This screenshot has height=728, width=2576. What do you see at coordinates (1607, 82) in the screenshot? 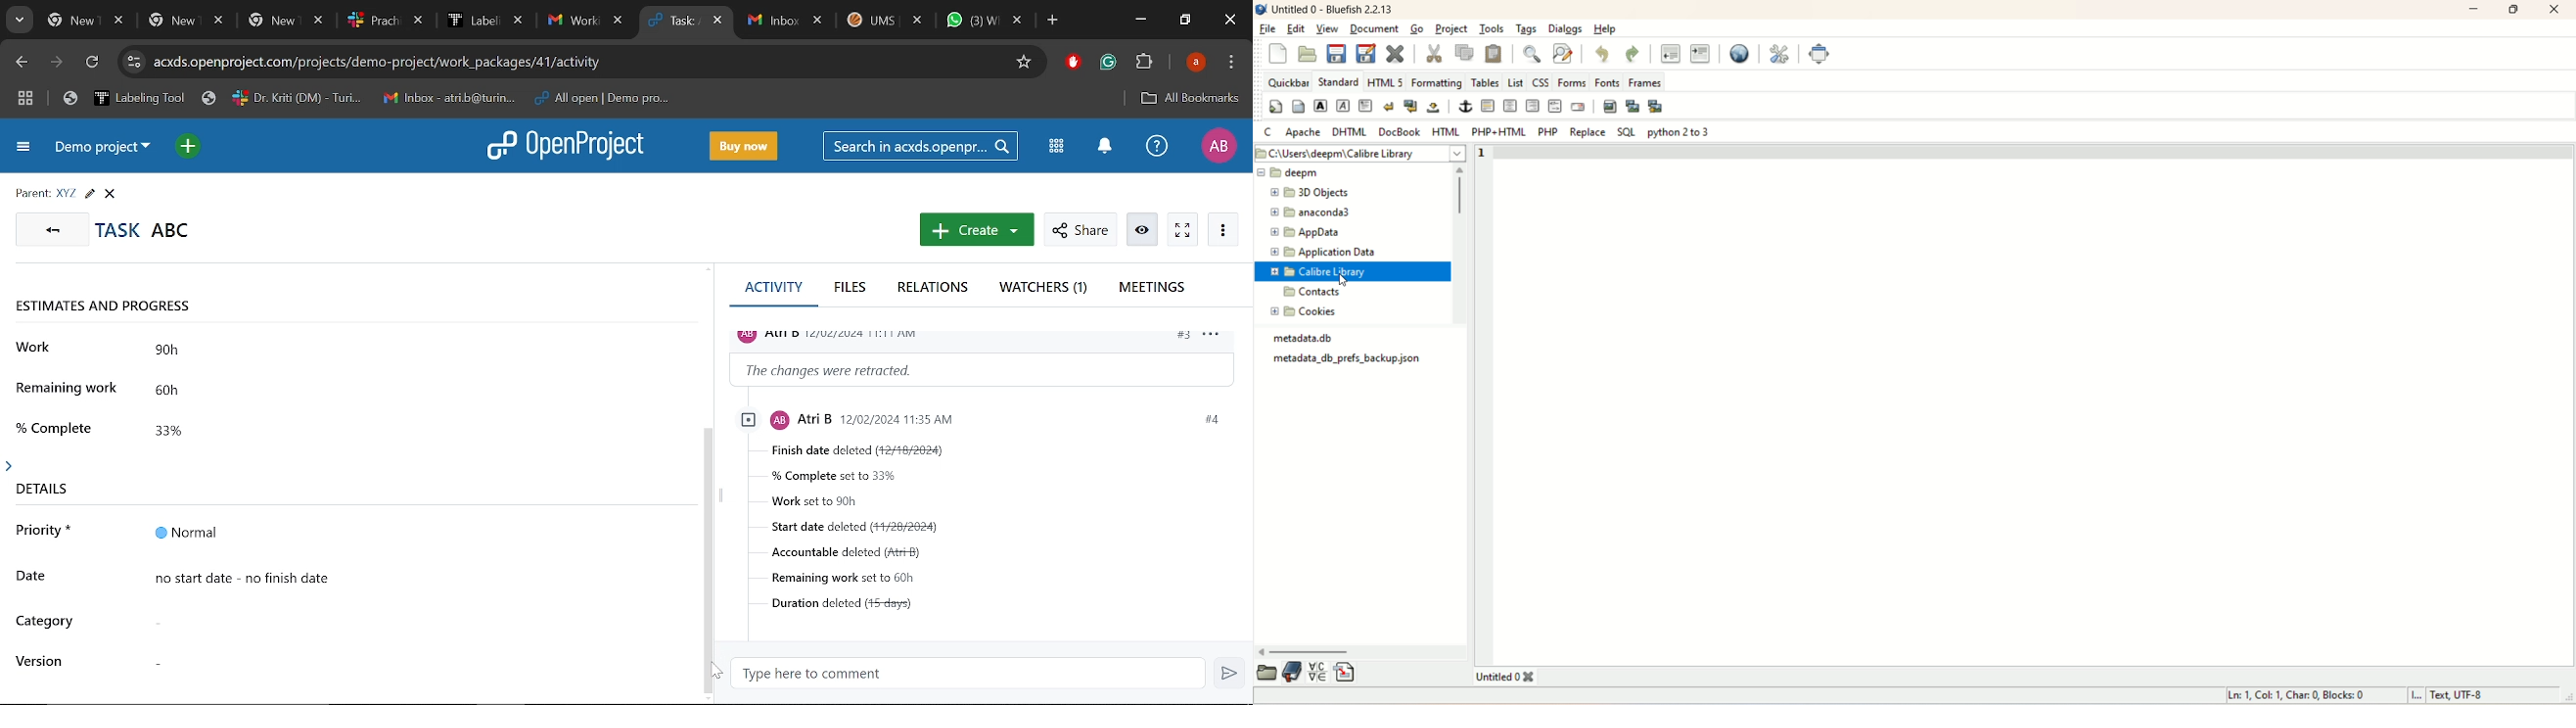
I see `fonts` at bounding box center [1607, 82].